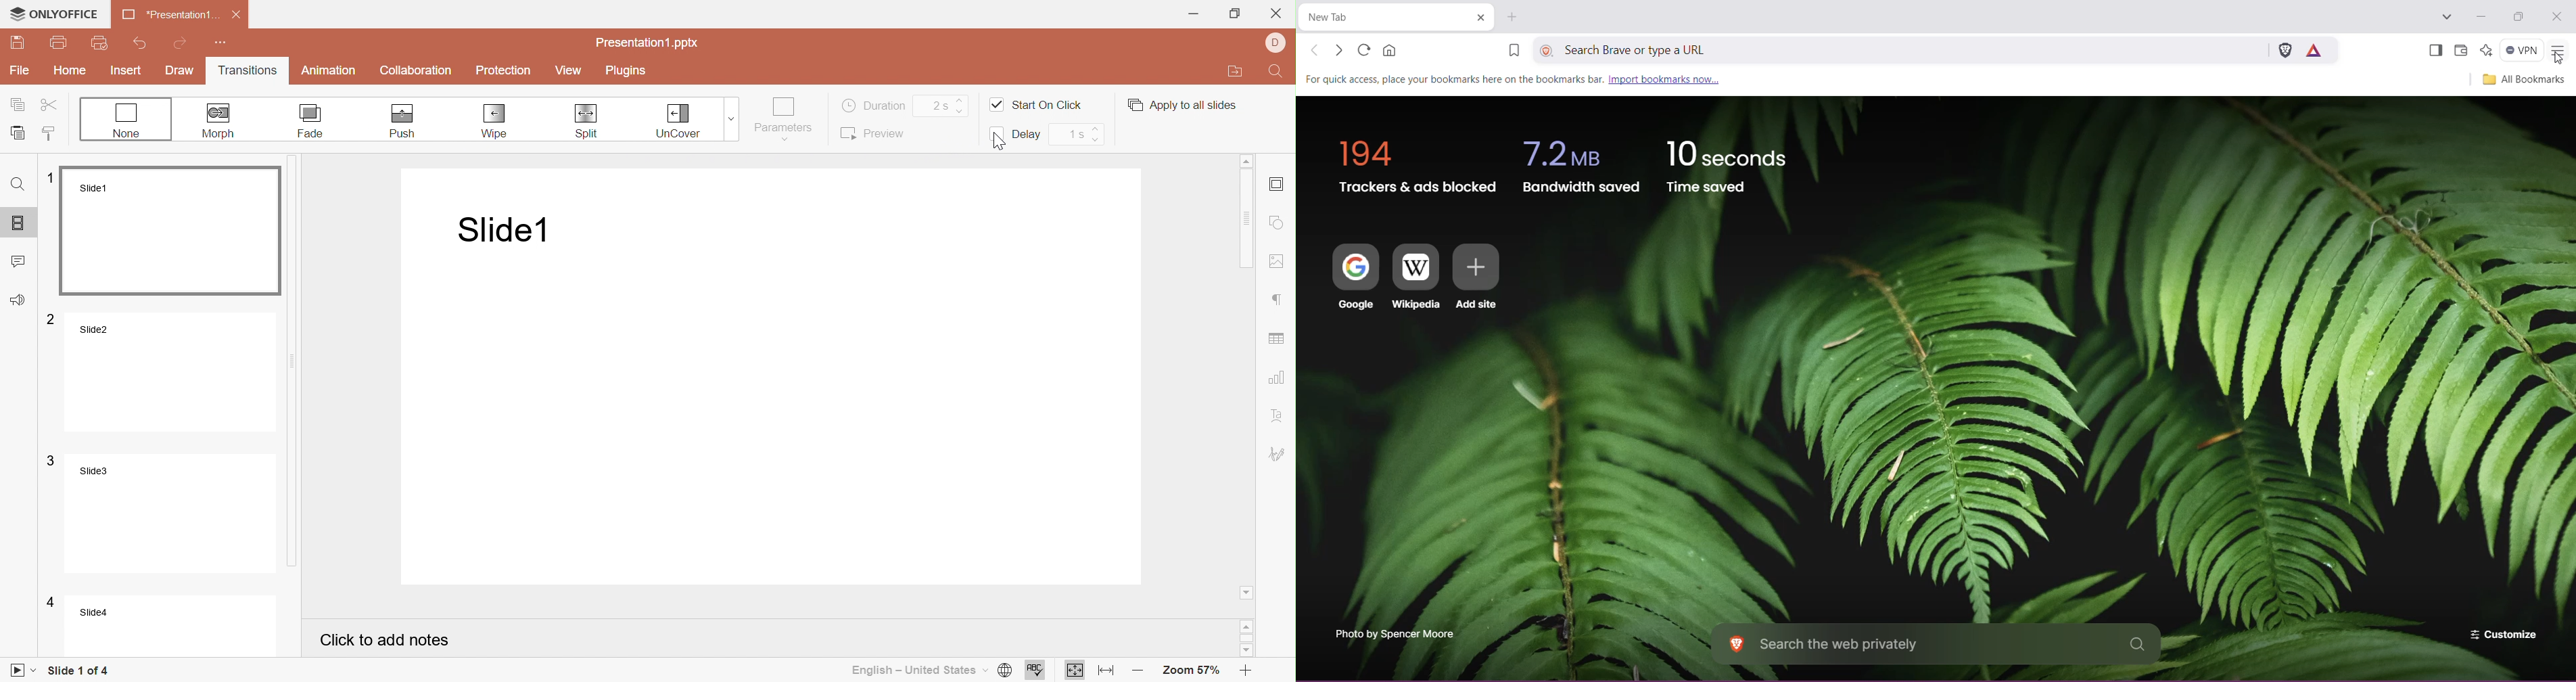  What do you see at coordinates (24, 671) in the screenshot?
I see `Start slideshow` at bounding box center [24, 671].